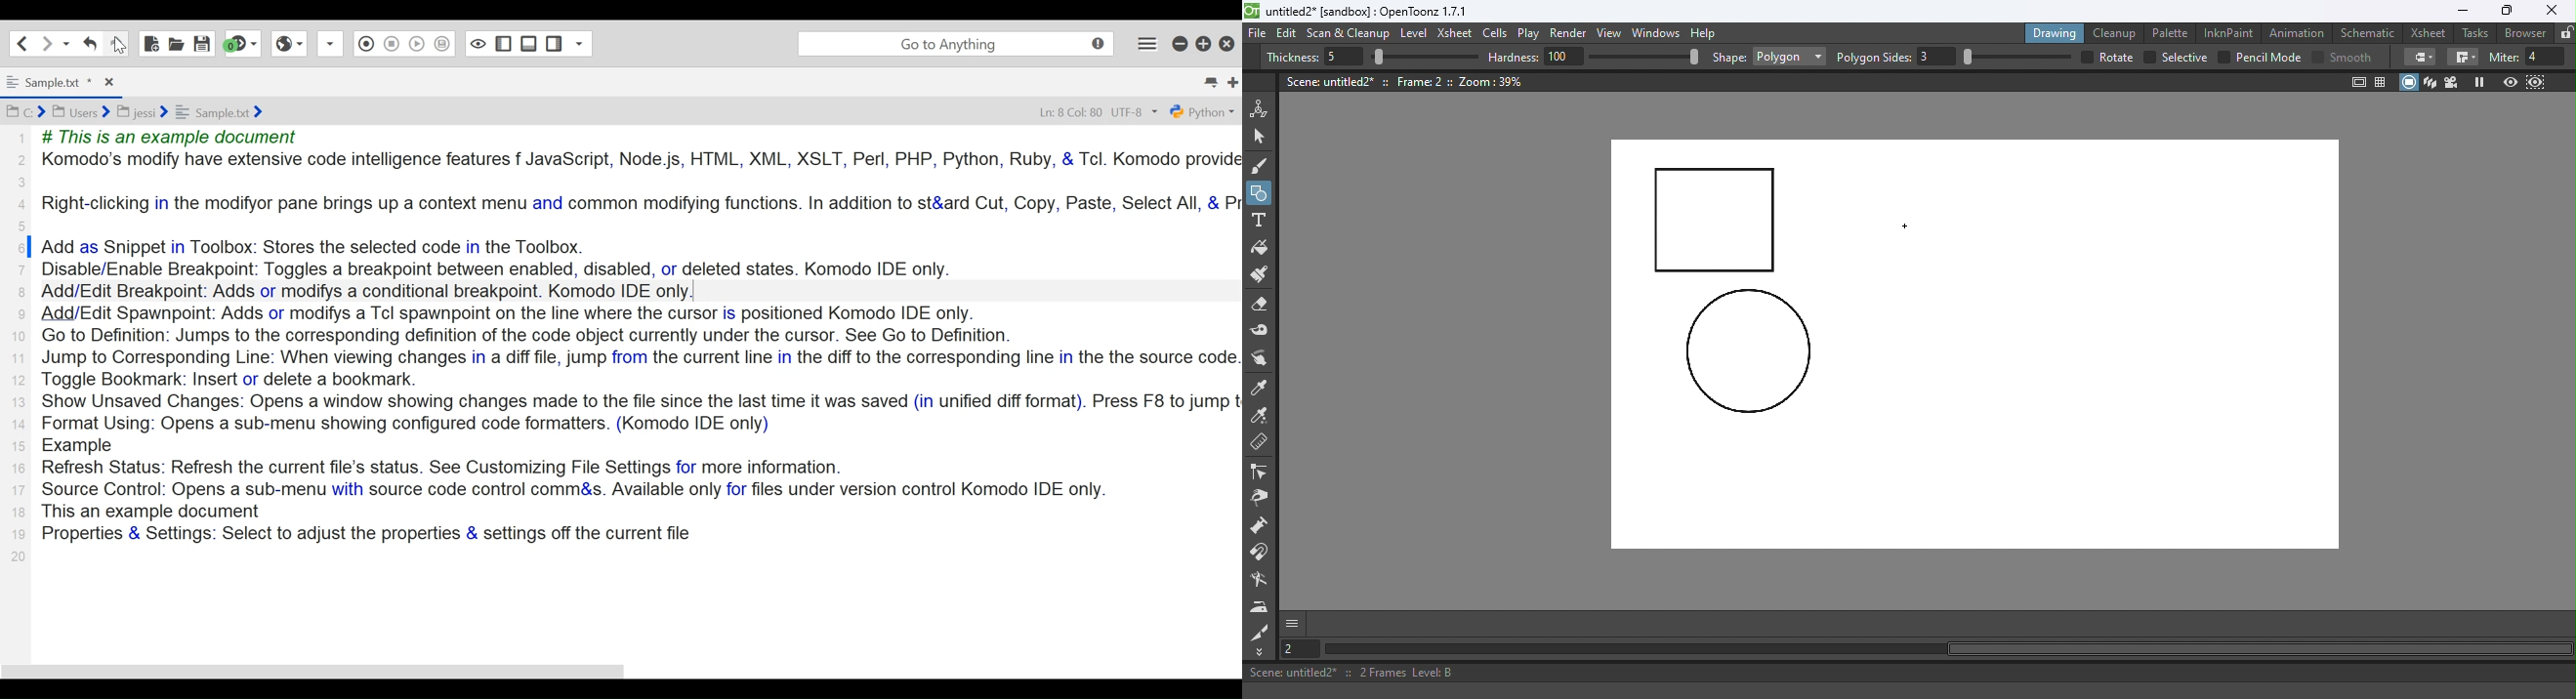 This screenshot has height=700, width=2576. Describe the element at coordinates (364, 43) in the screenshot. I see `Recording in Macro` at that location.